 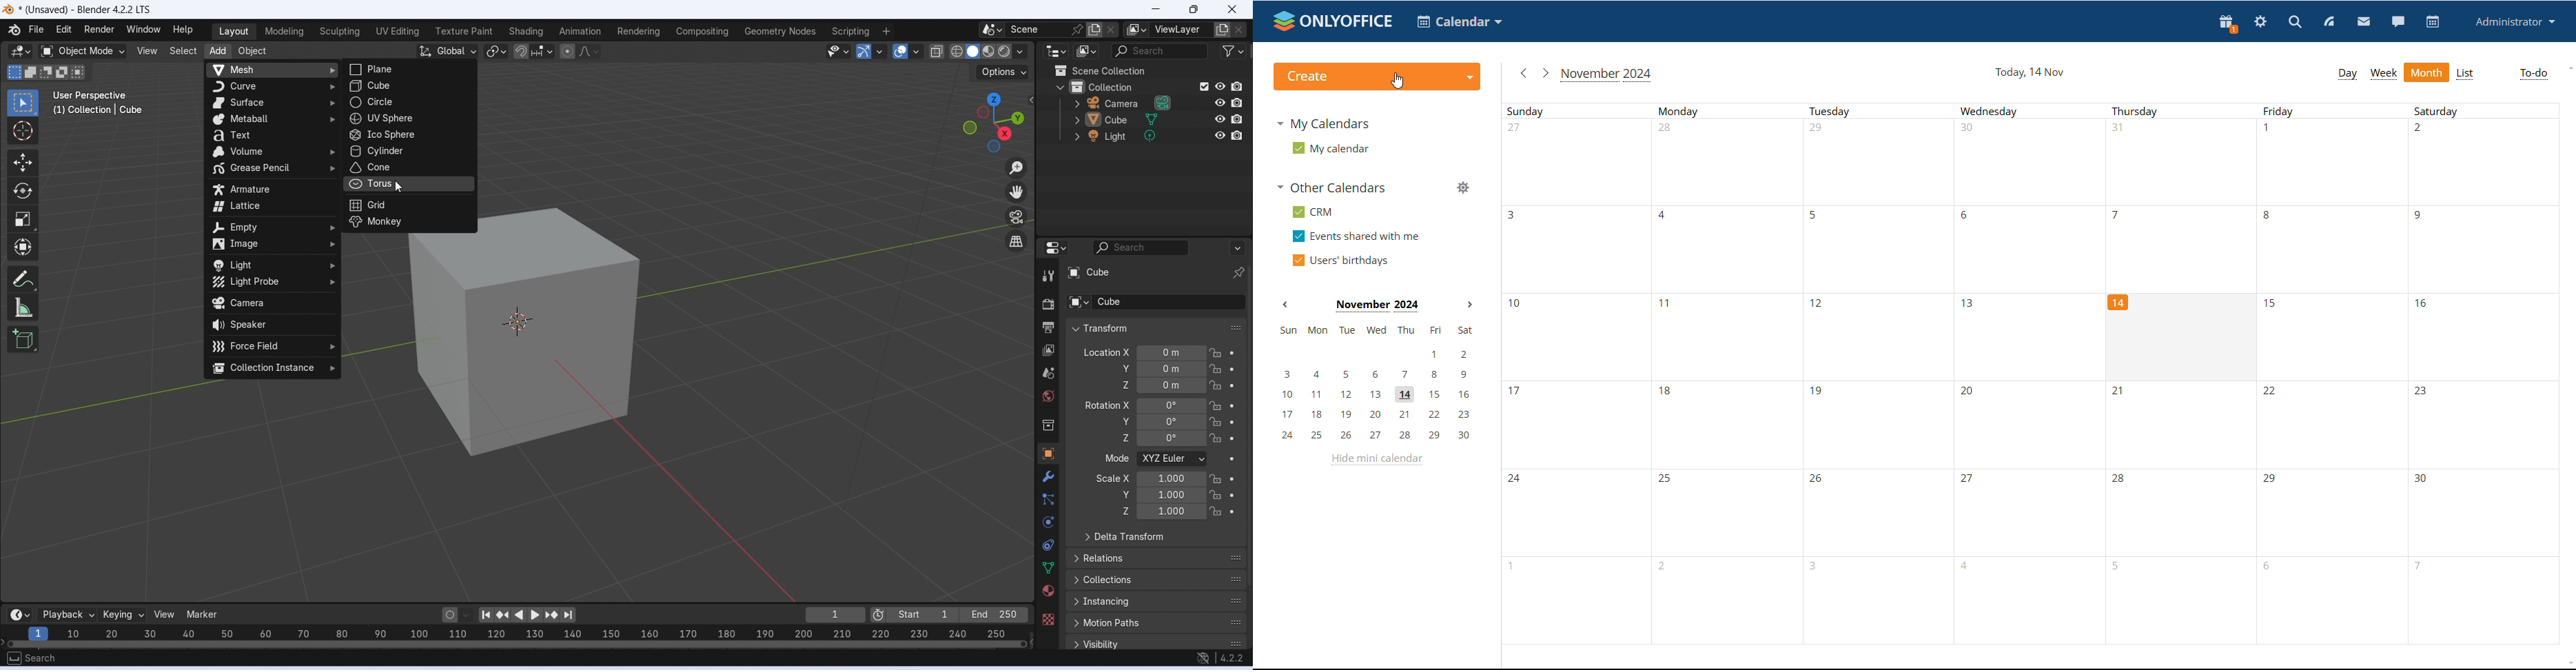 What do you see at coordinates (273, 369) in the screenshot?
I see `collection instance` at bounding box center [273, 369].